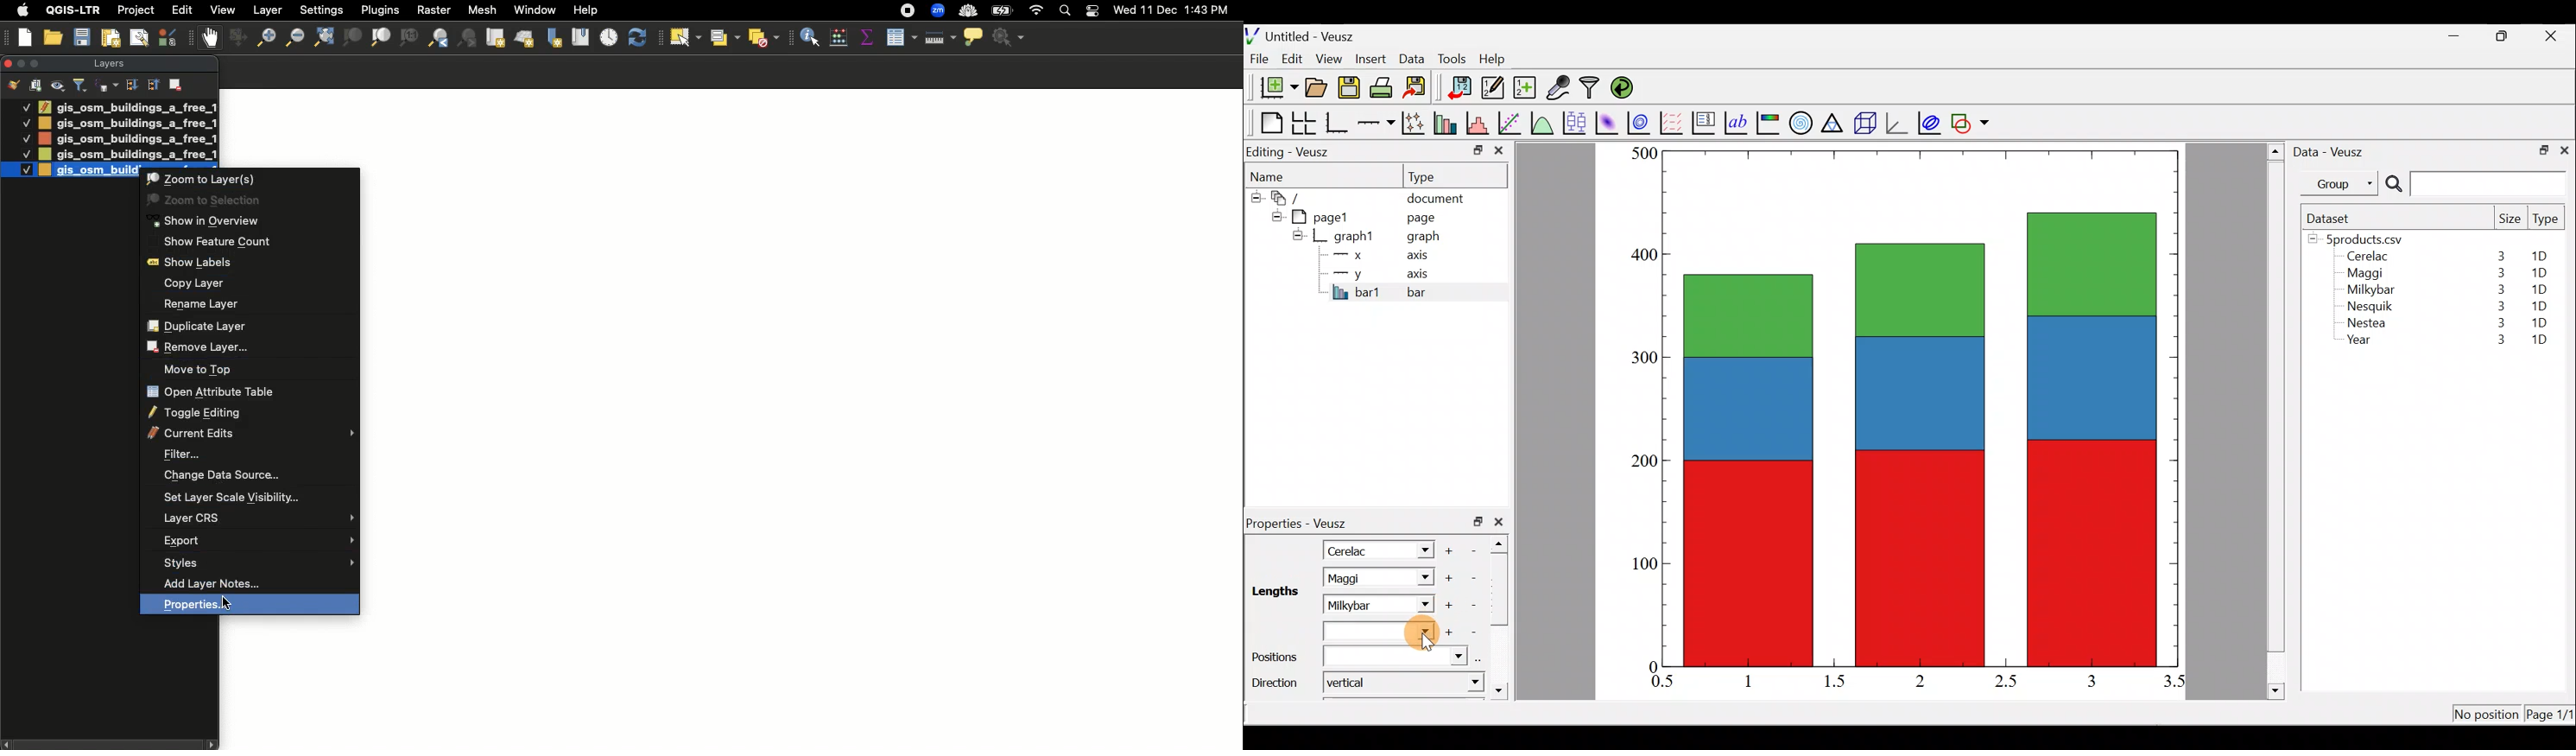 Image resolution: width=2576 pixels, height=756 pixels. Describe the element at coordinates (1123, 11) in the screenshot. I see `wed` at that location.